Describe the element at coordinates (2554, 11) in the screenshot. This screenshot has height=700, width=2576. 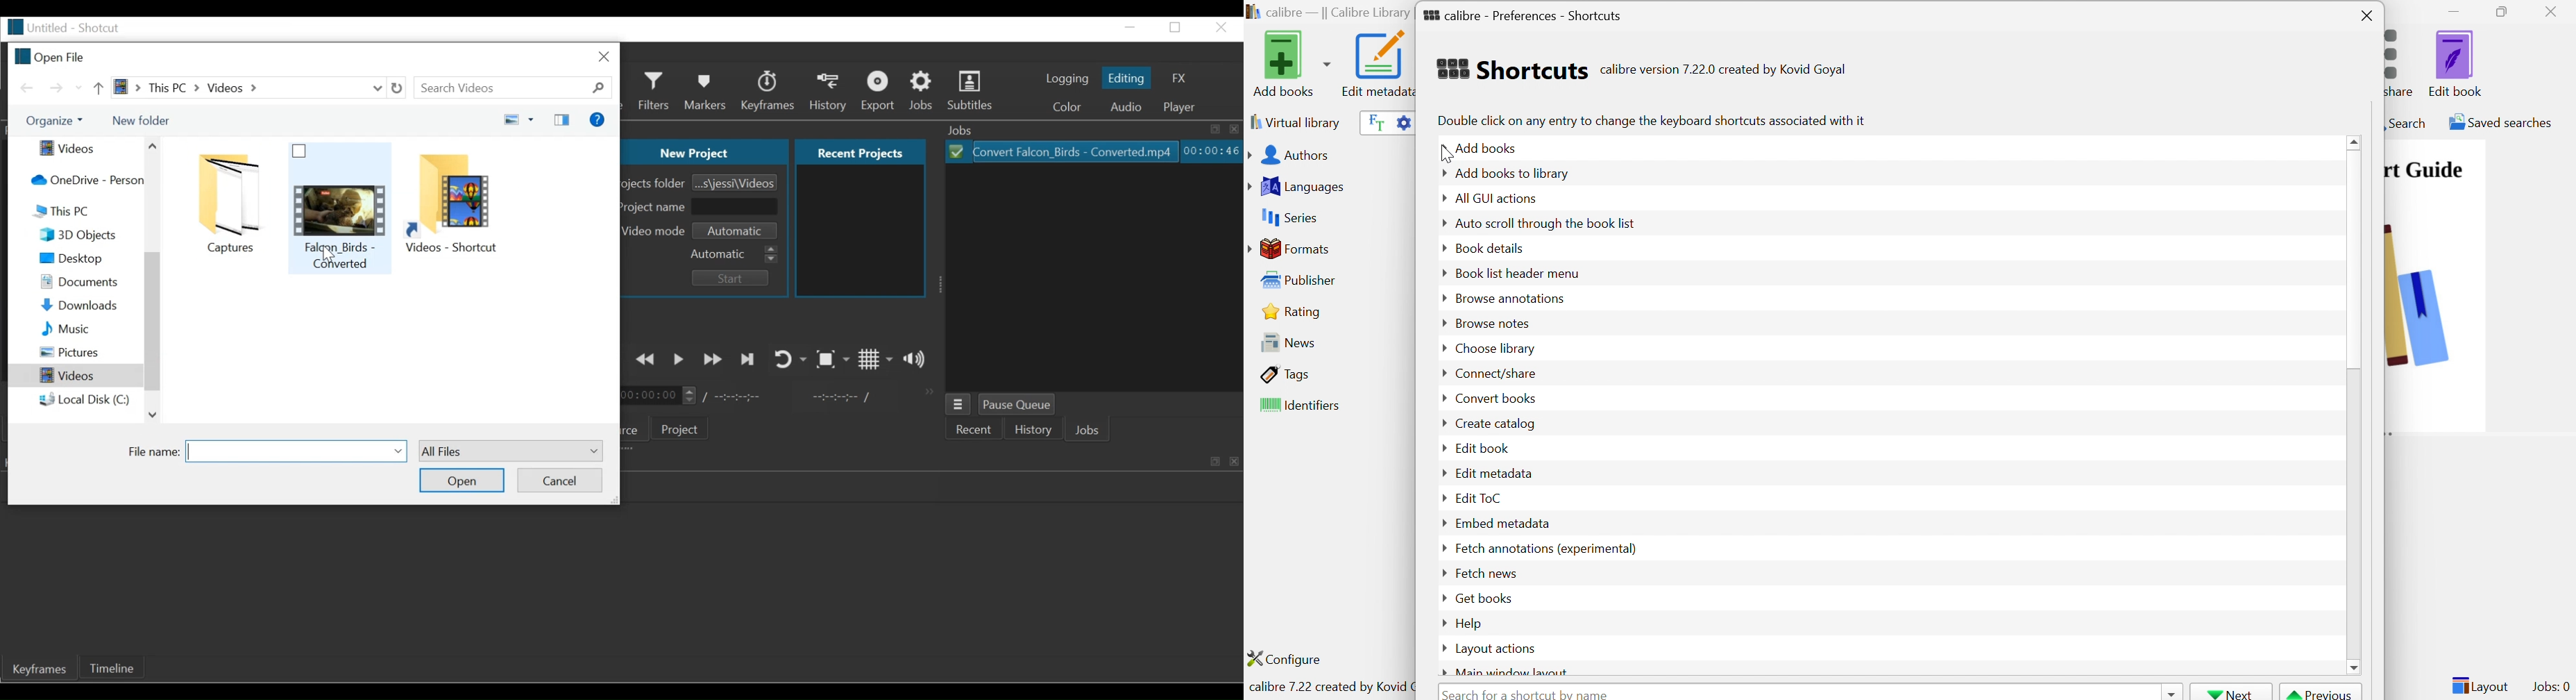
I see `Close` at that location.